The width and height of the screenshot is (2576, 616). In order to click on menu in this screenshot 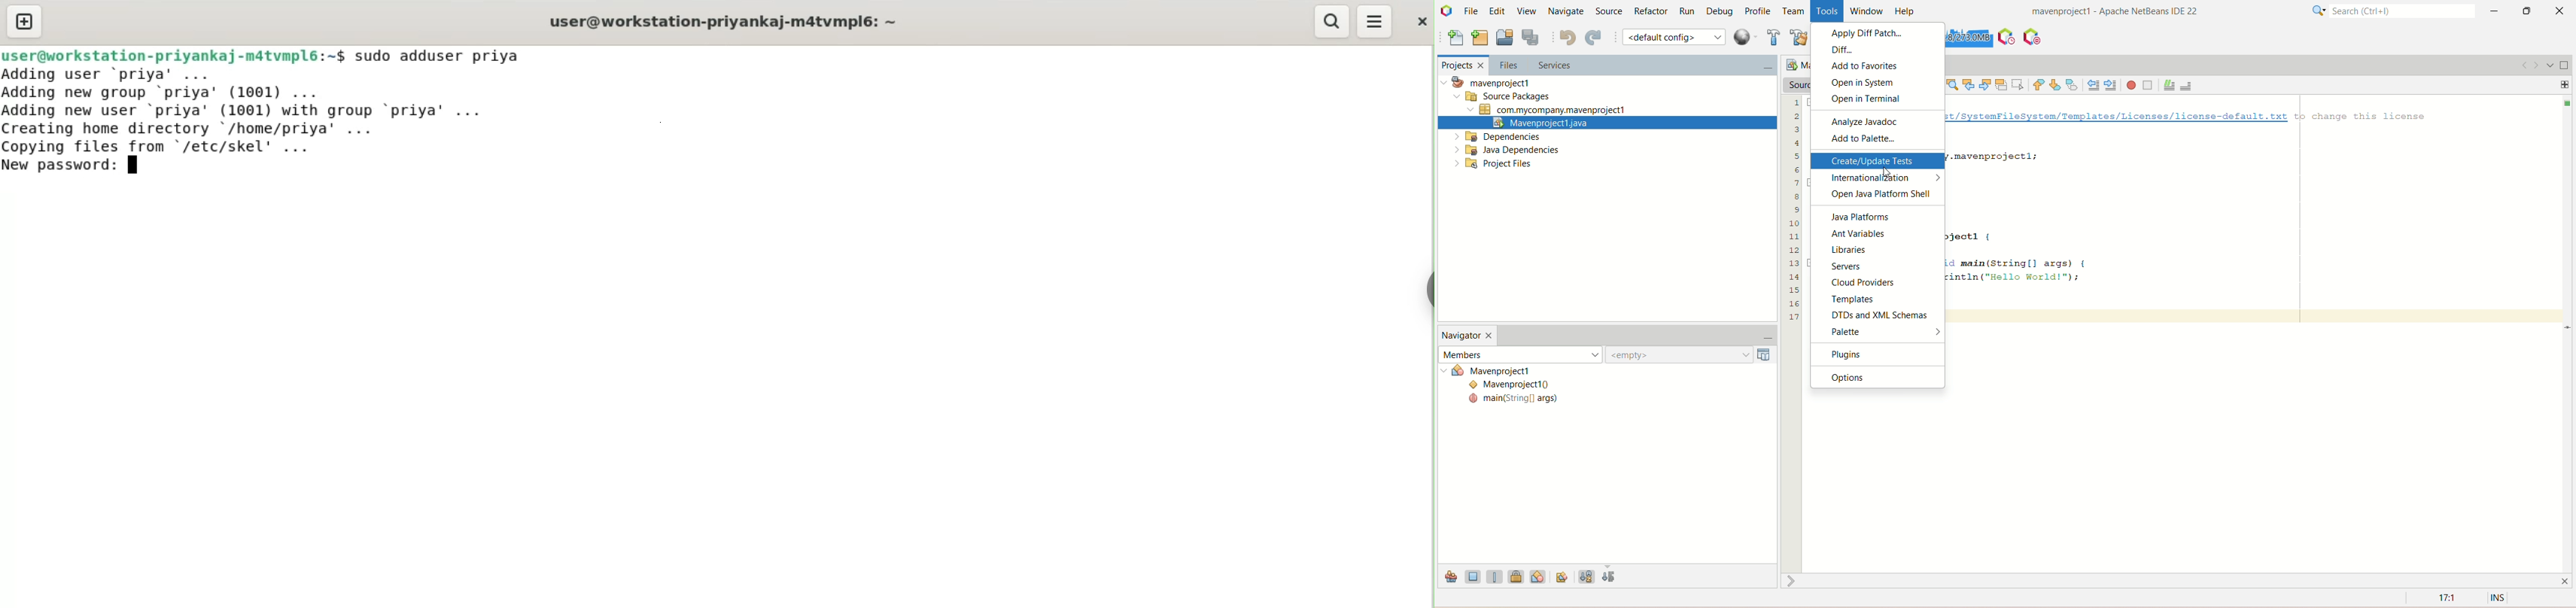, I will do `click(1376, 22)`.